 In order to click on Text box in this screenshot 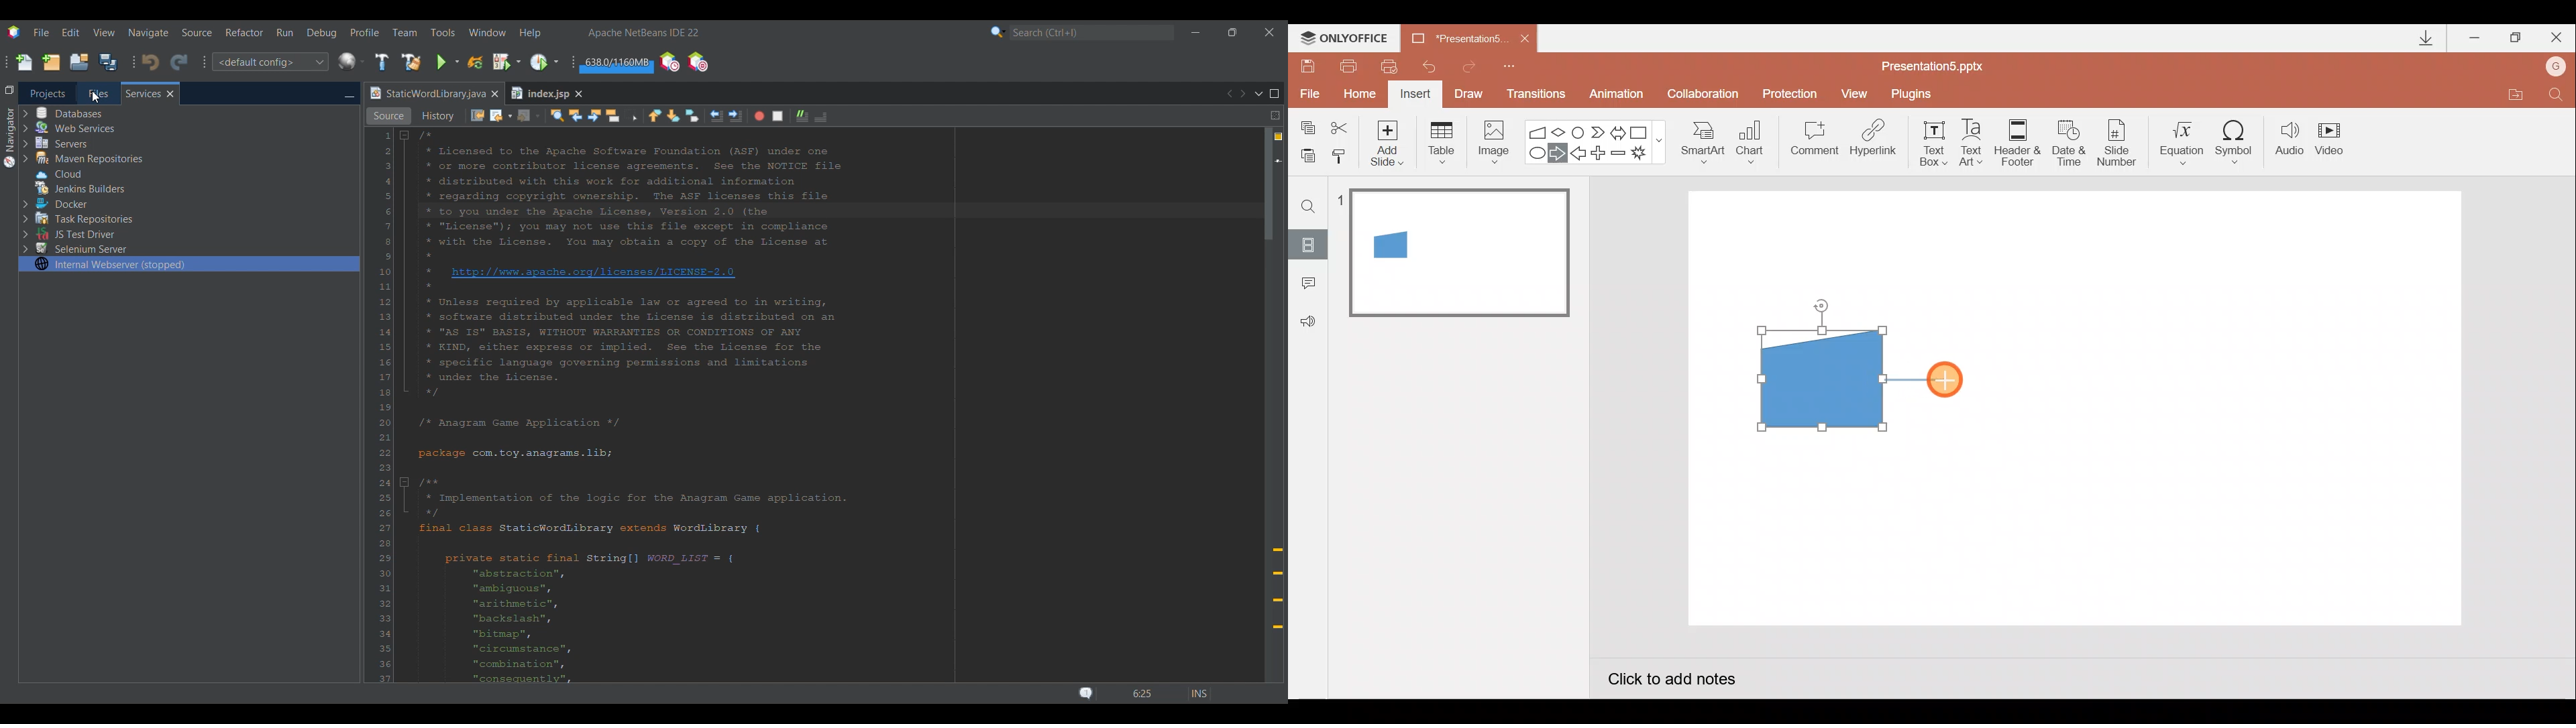, I will do `click(1929, 141)`.